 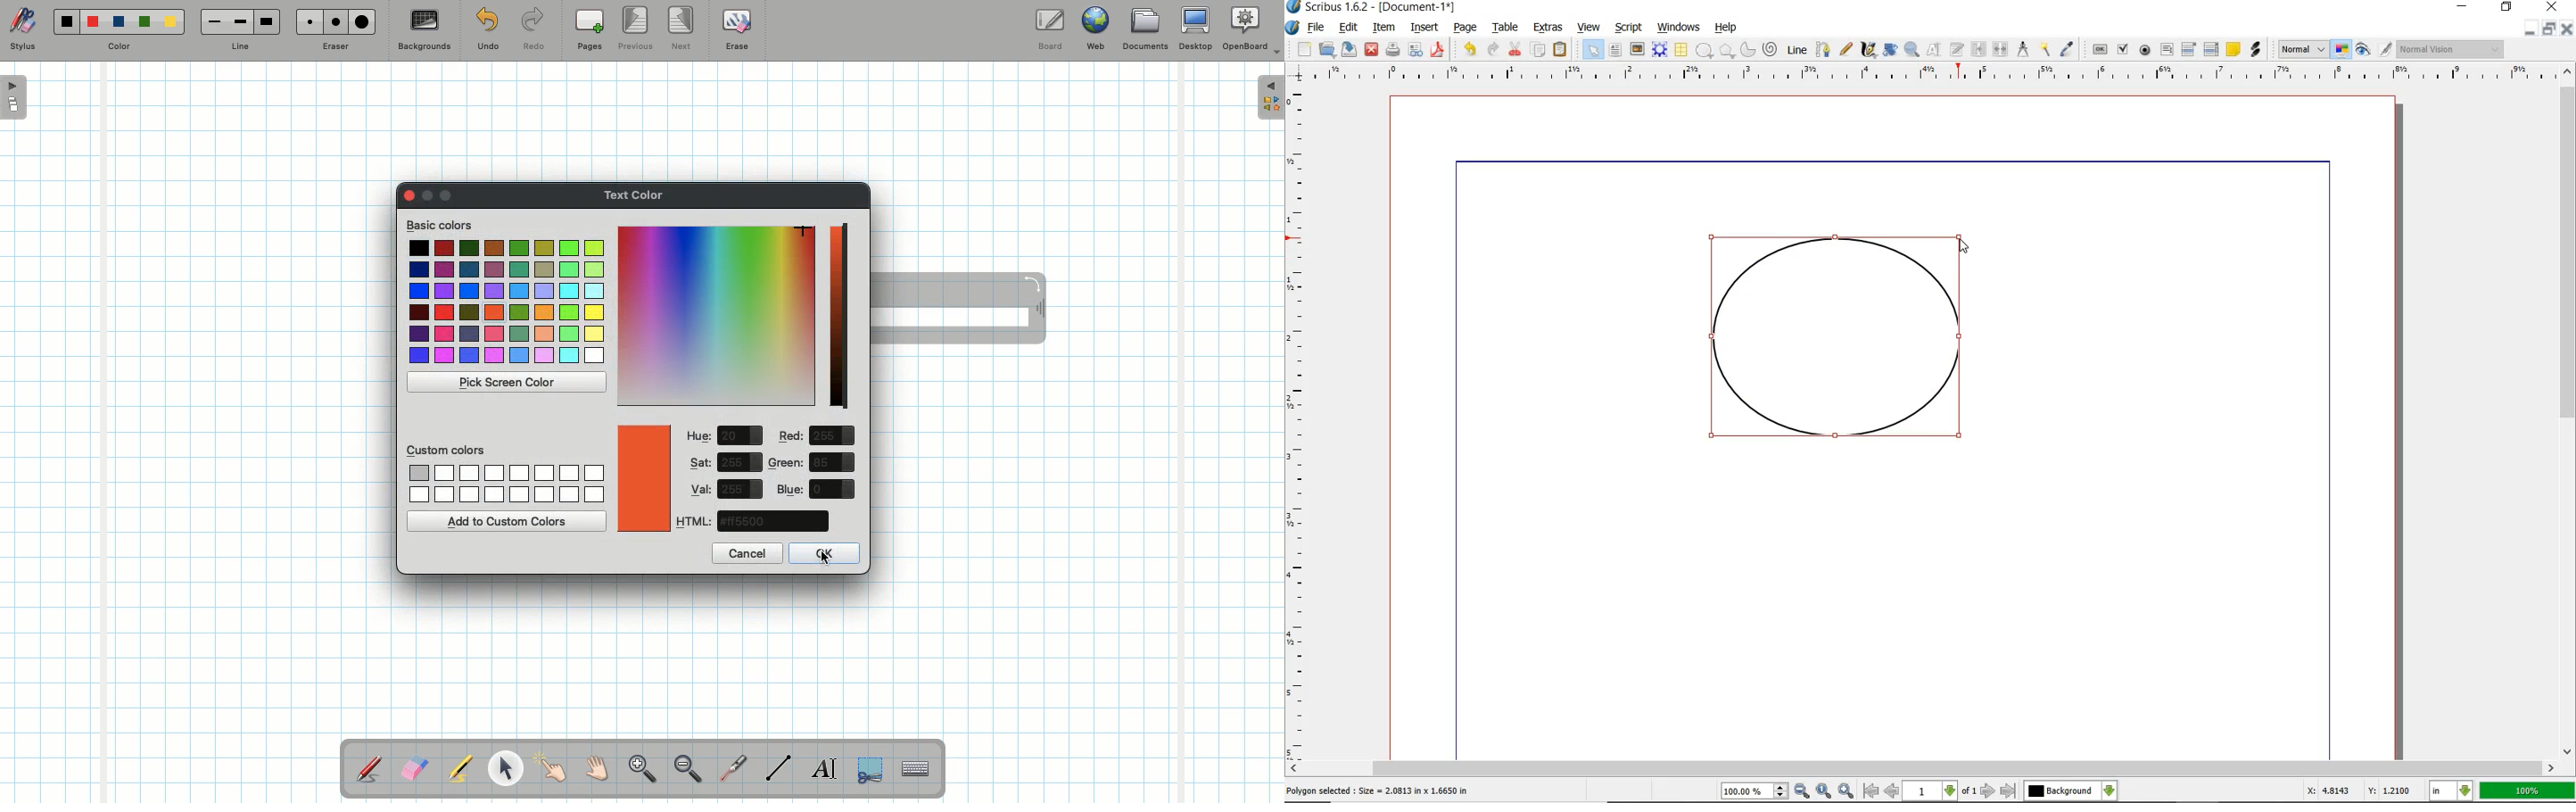 I want to click on HTML, so click(x=695, y=521).